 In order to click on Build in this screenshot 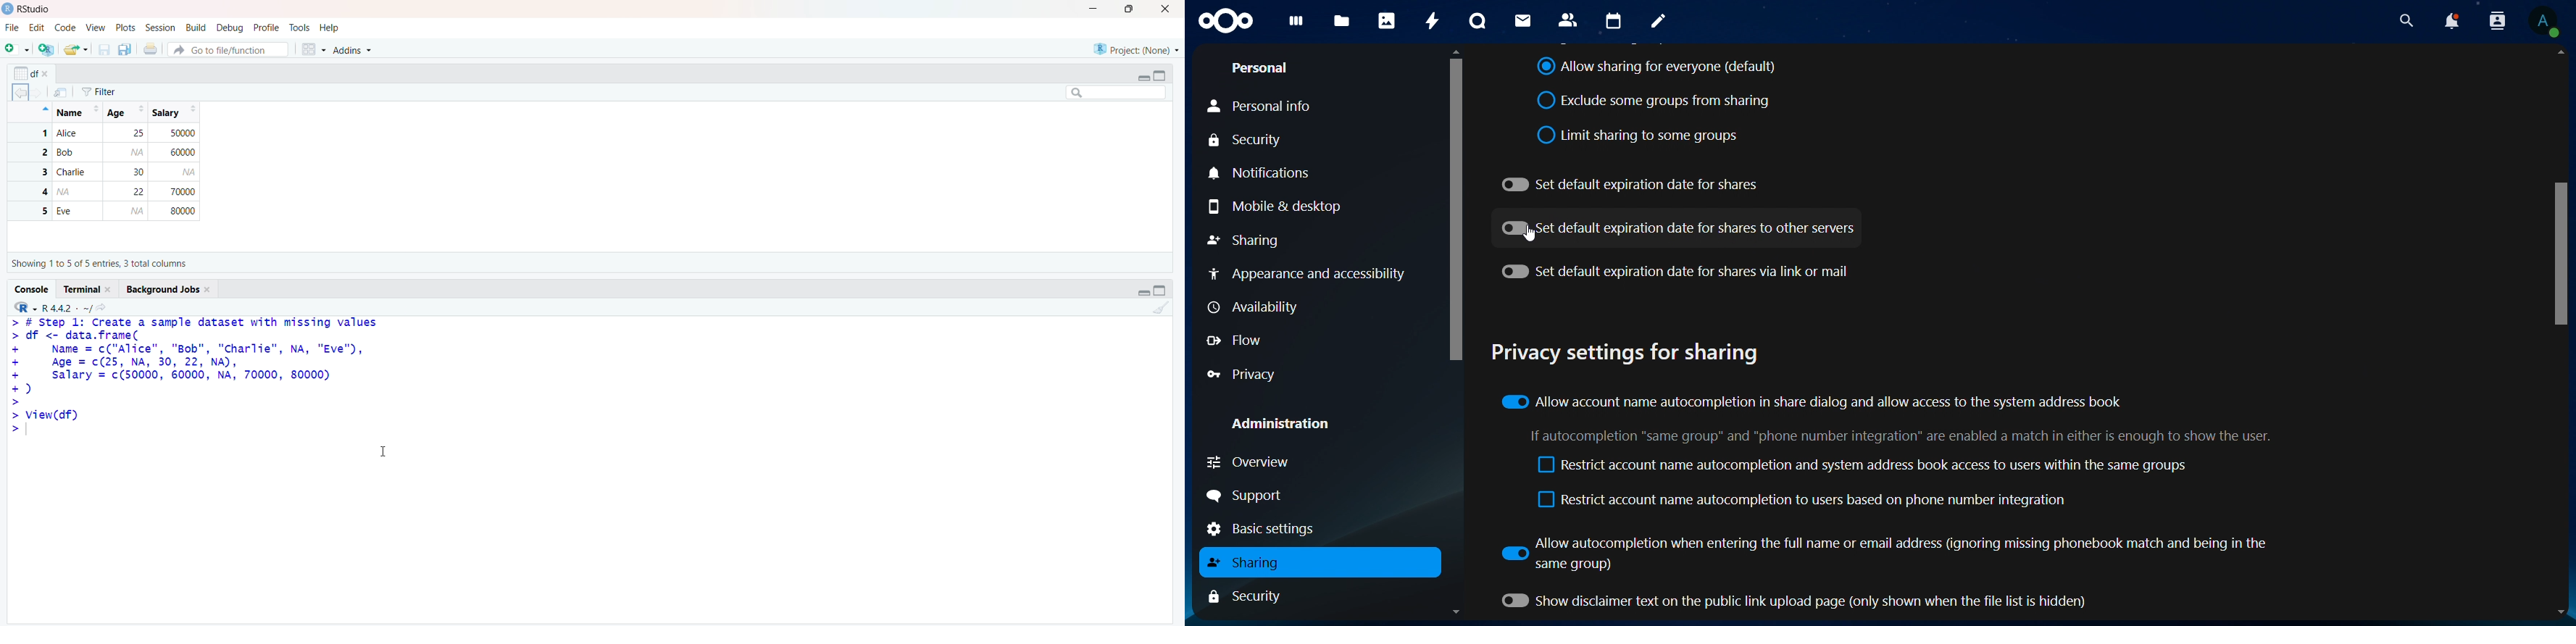, I will do `click(196, 26)`.